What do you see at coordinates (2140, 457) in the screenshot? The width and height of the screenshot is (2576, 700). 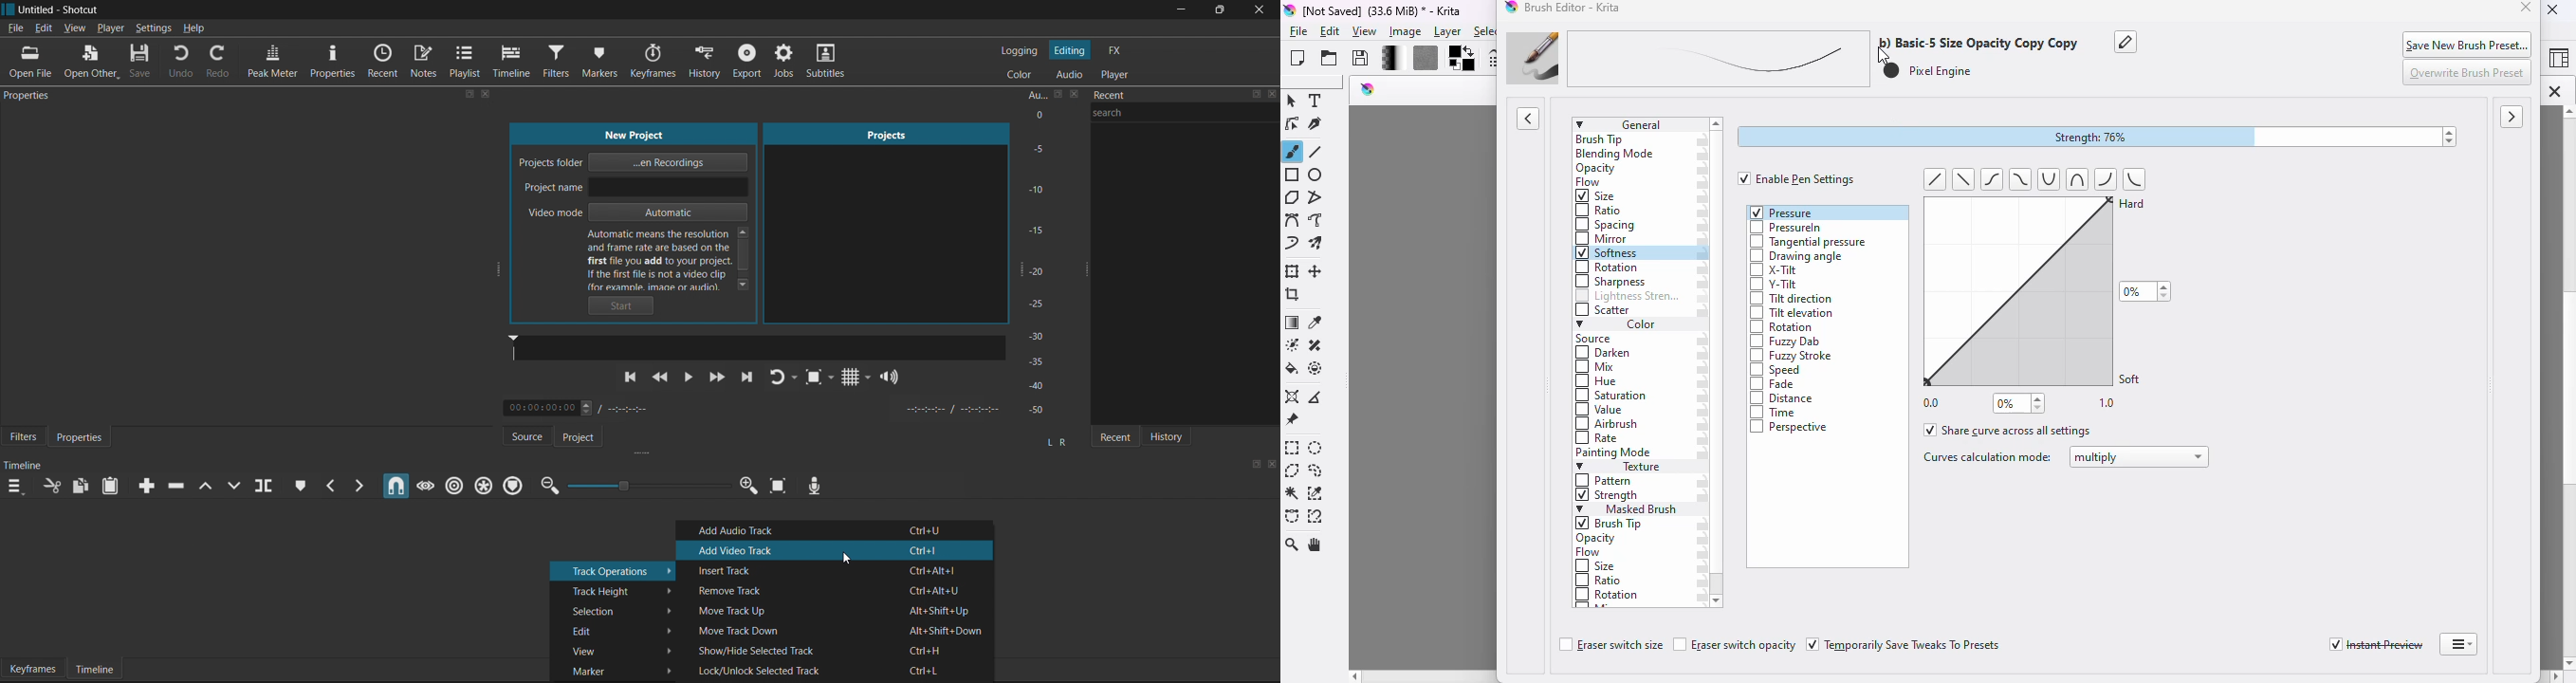 I see `multiply` at bounding box center [2140, 457].